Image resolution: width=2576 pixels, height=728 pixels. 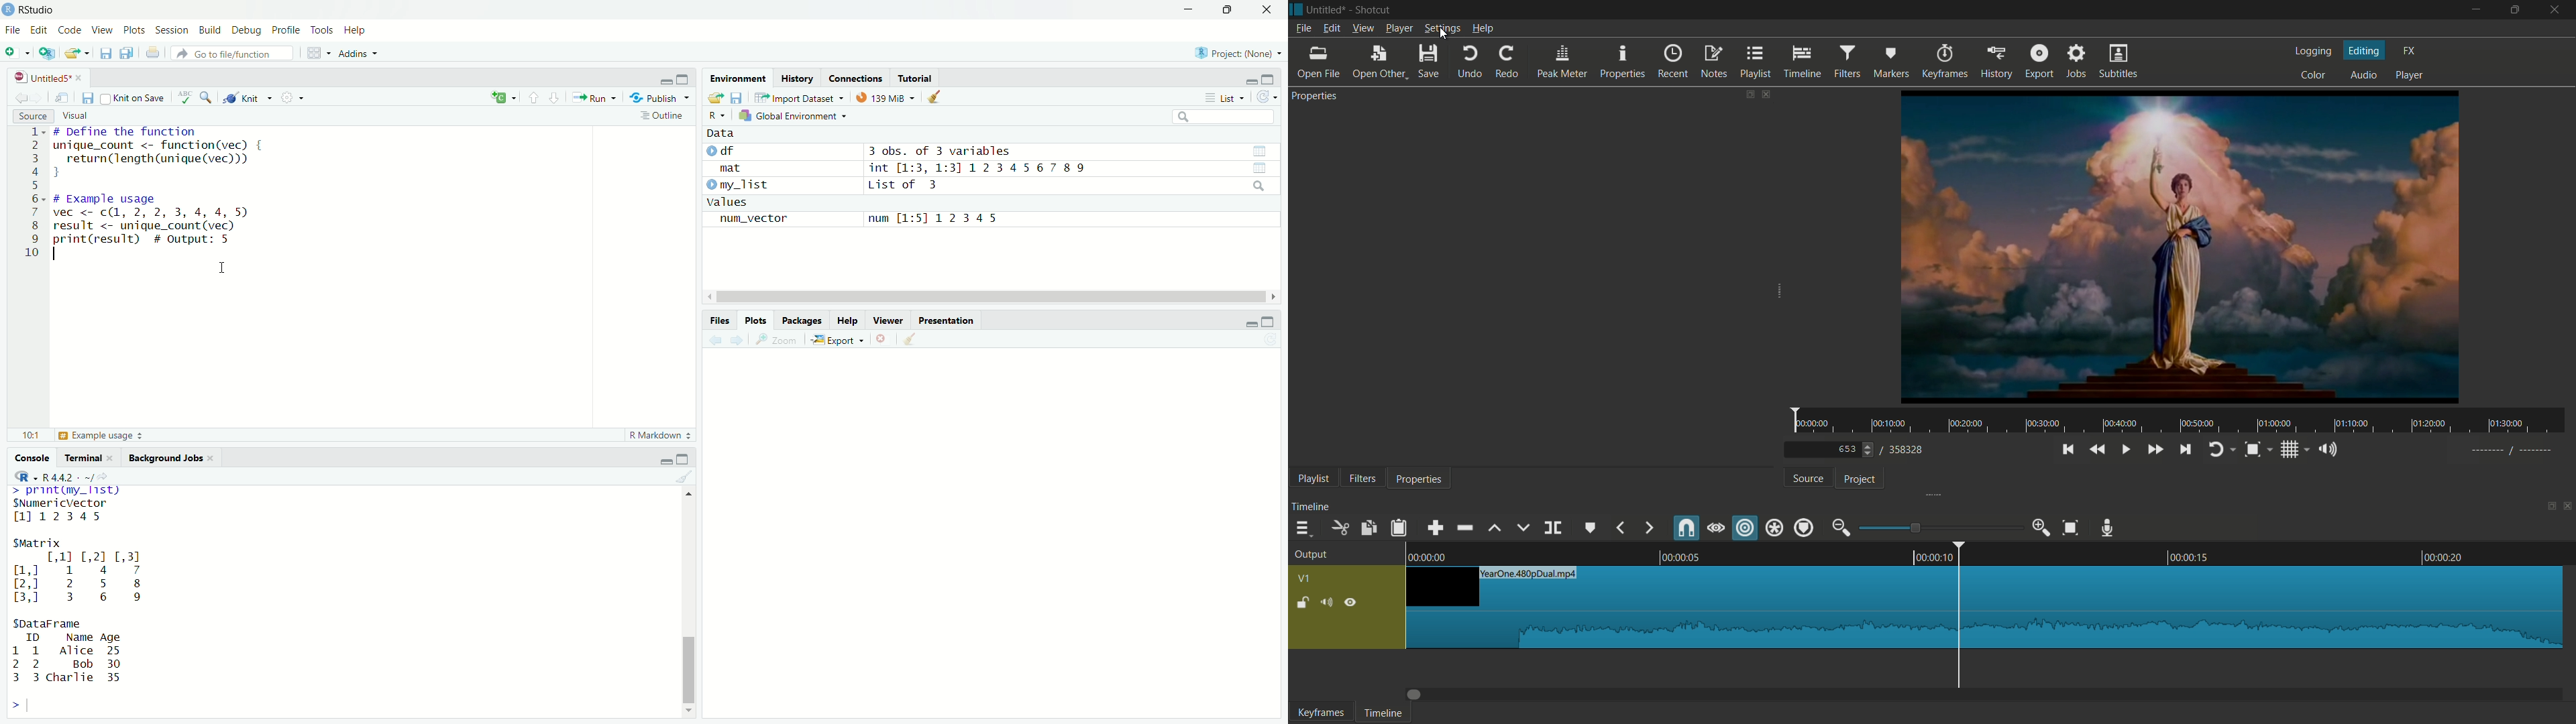 I want to click on 0.00.00, so click(x=1427, y=556).